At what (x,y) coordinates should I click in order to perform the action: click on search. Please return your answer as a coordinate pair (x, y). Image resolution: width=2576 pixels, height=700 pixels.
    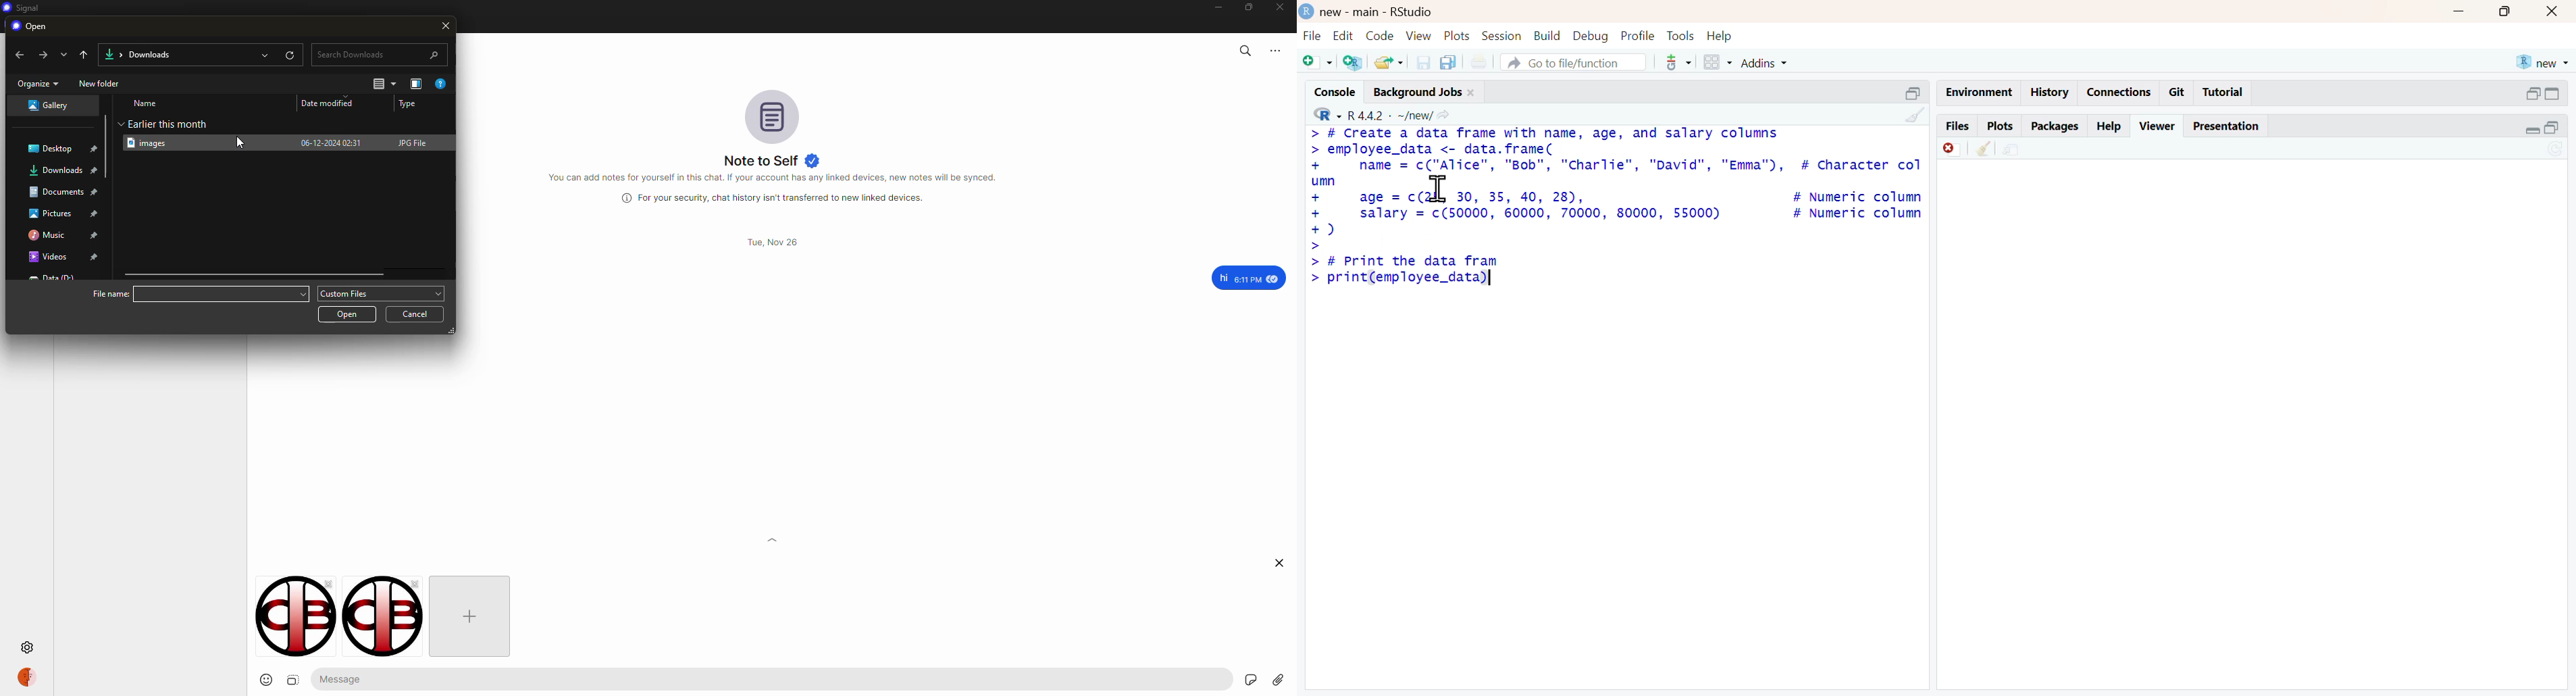
    Looking at the image, I should click on (381, 53).